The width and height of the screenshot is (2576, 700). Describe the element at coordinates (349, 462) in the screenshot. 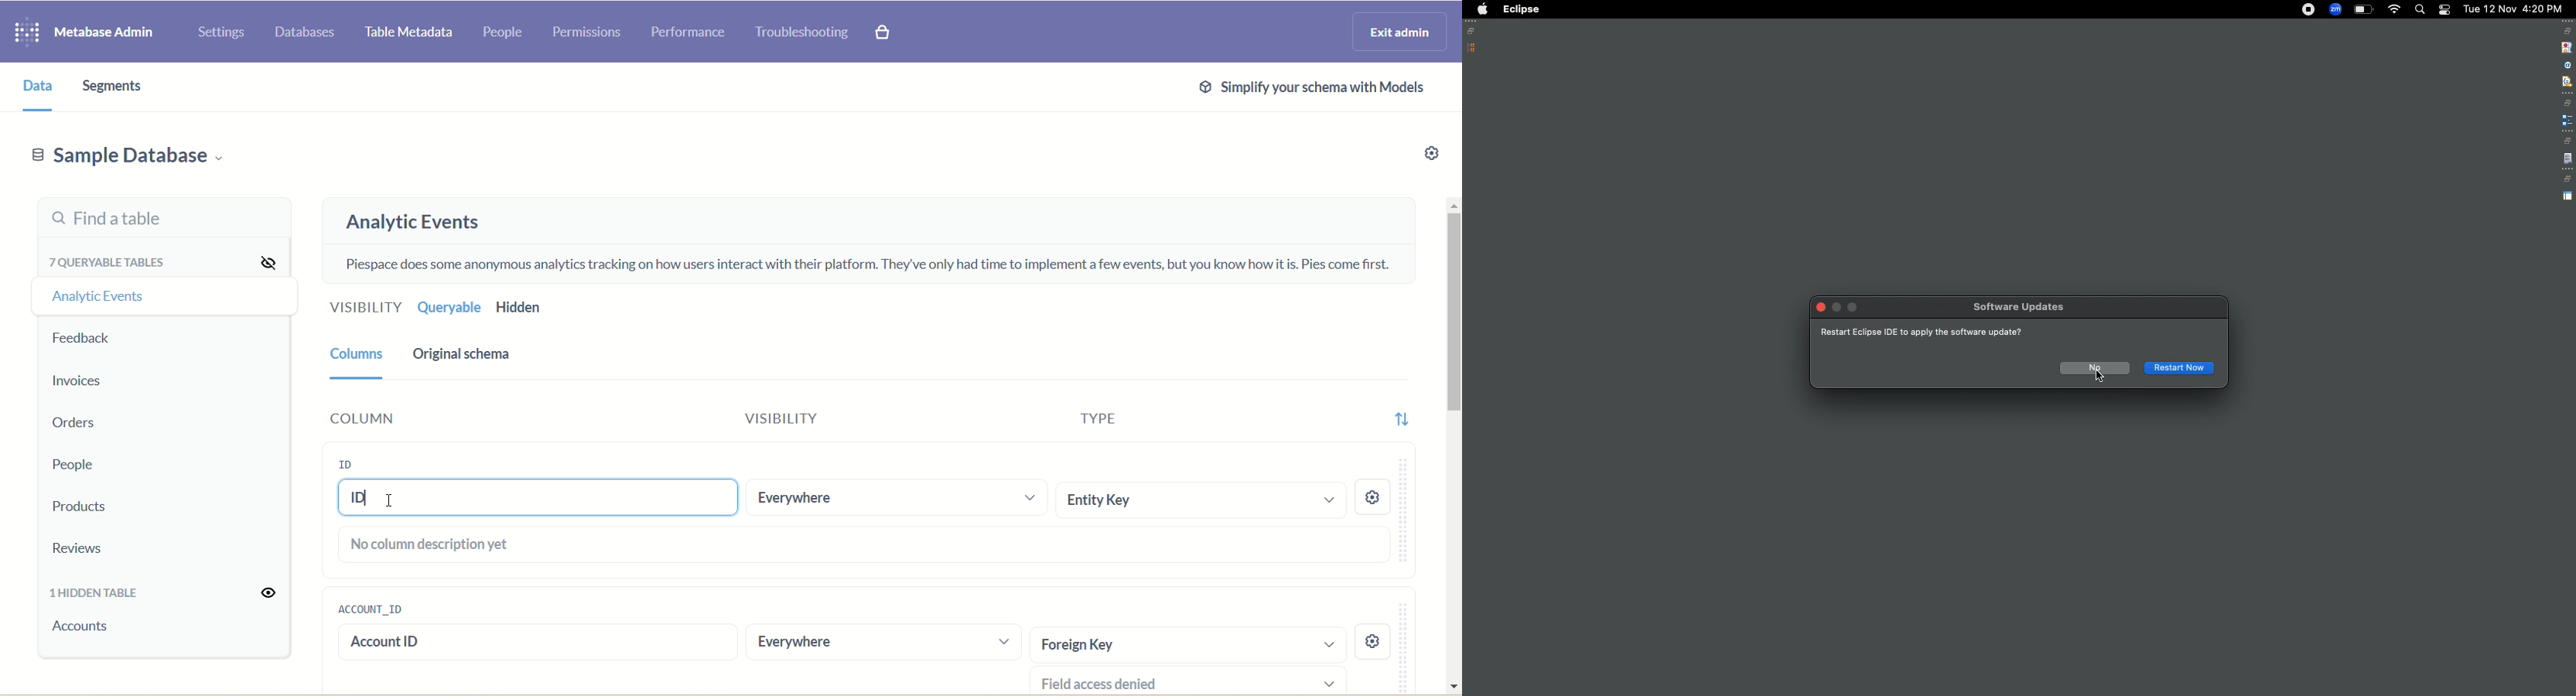

I see `ID` at that location.